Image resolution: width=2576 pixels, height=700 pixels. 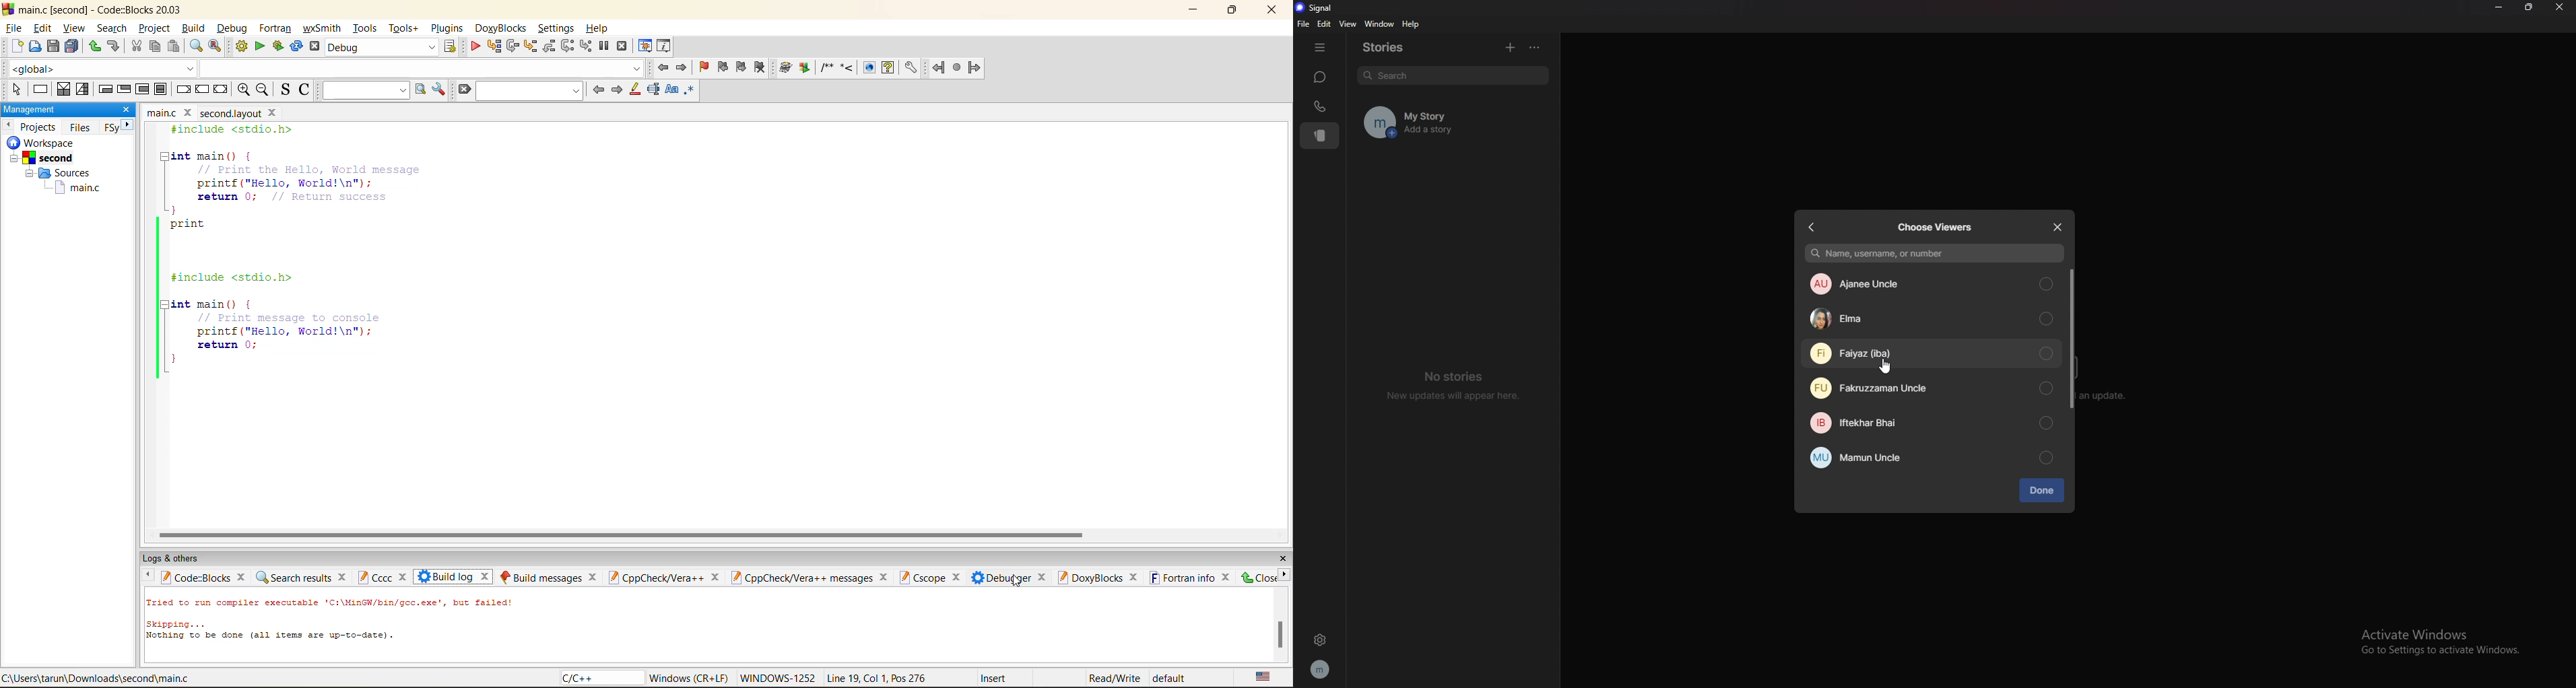 What do you see at coordinates (500, 26) in the screenshot?
I see `doxyblocks` at bounding box center [500, 26].